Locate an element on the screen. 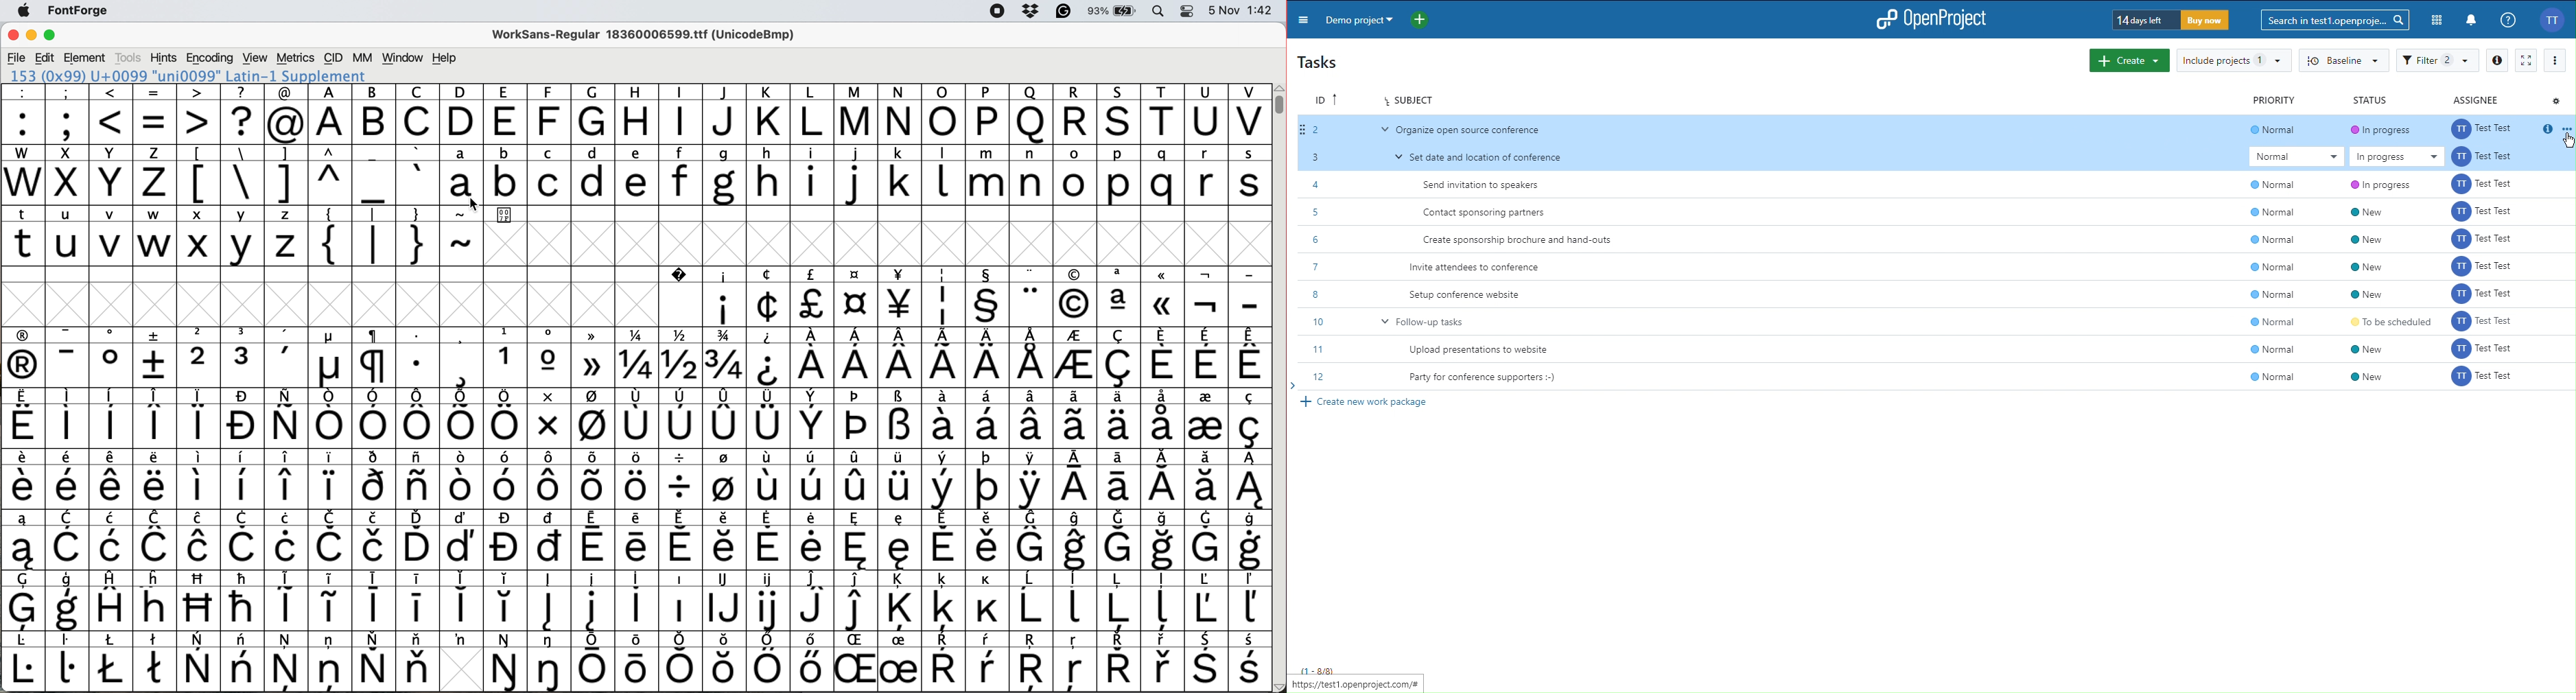 This screenshot has height=700, width=2576. symbol is located at coordinates (901, 540).